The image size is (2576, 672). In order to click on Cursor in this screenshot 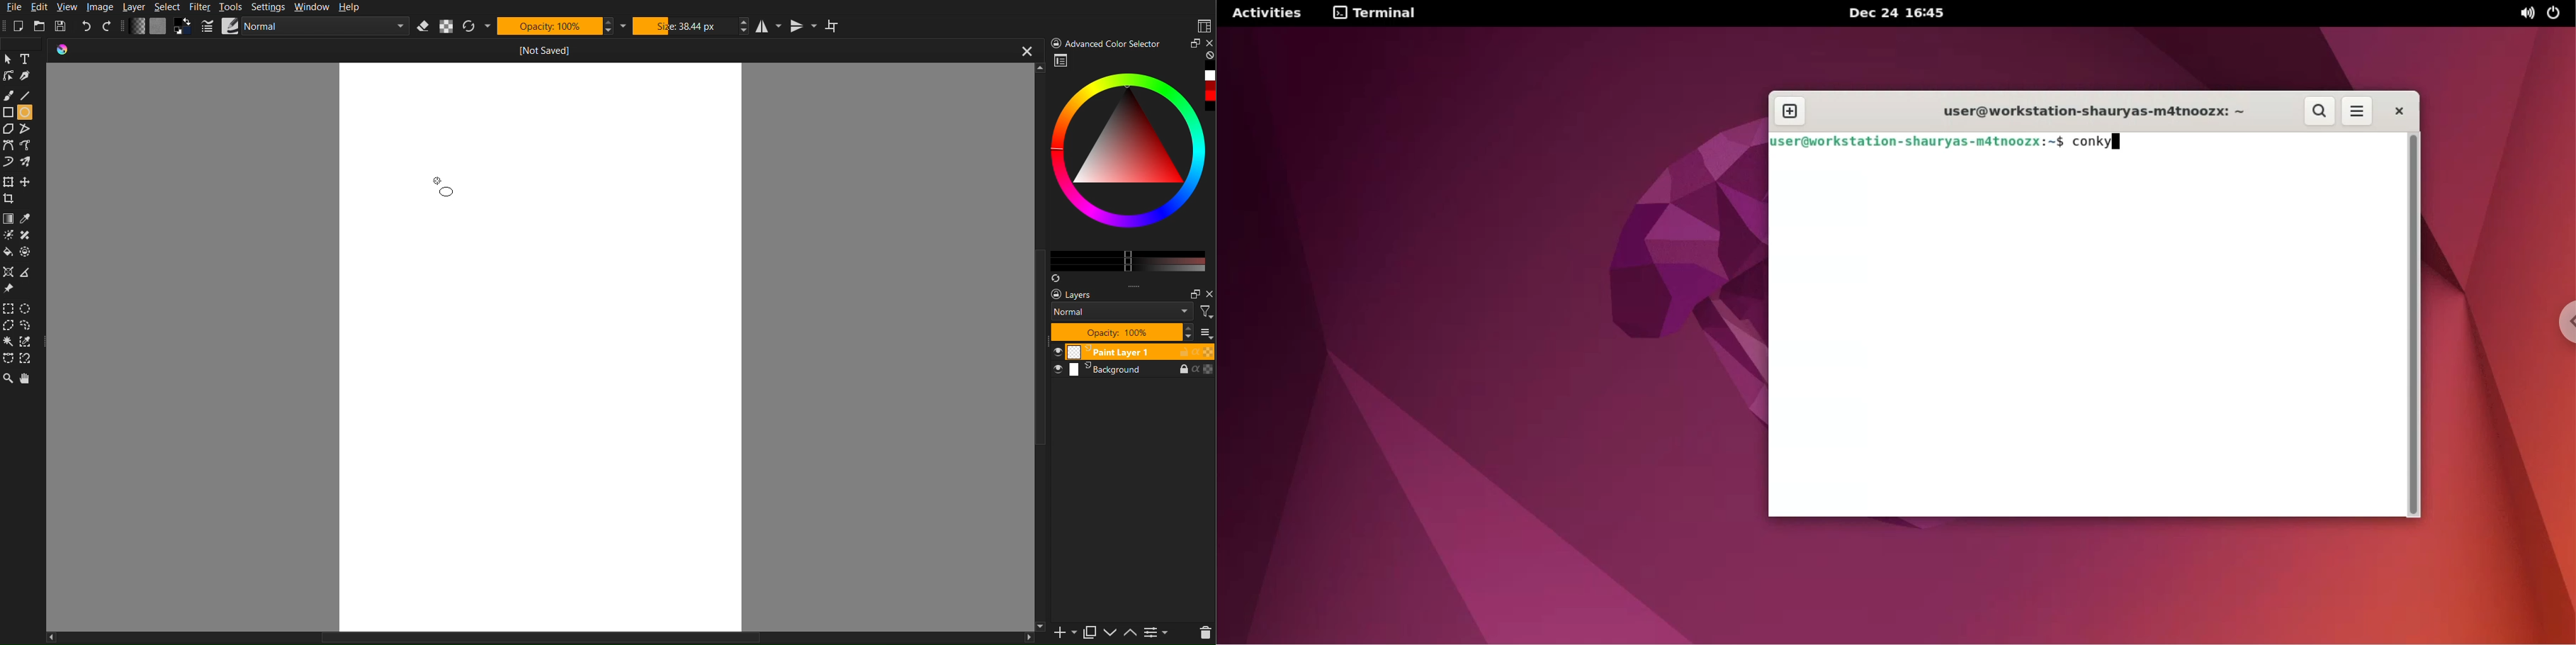, I will do `click(438, 185)`.